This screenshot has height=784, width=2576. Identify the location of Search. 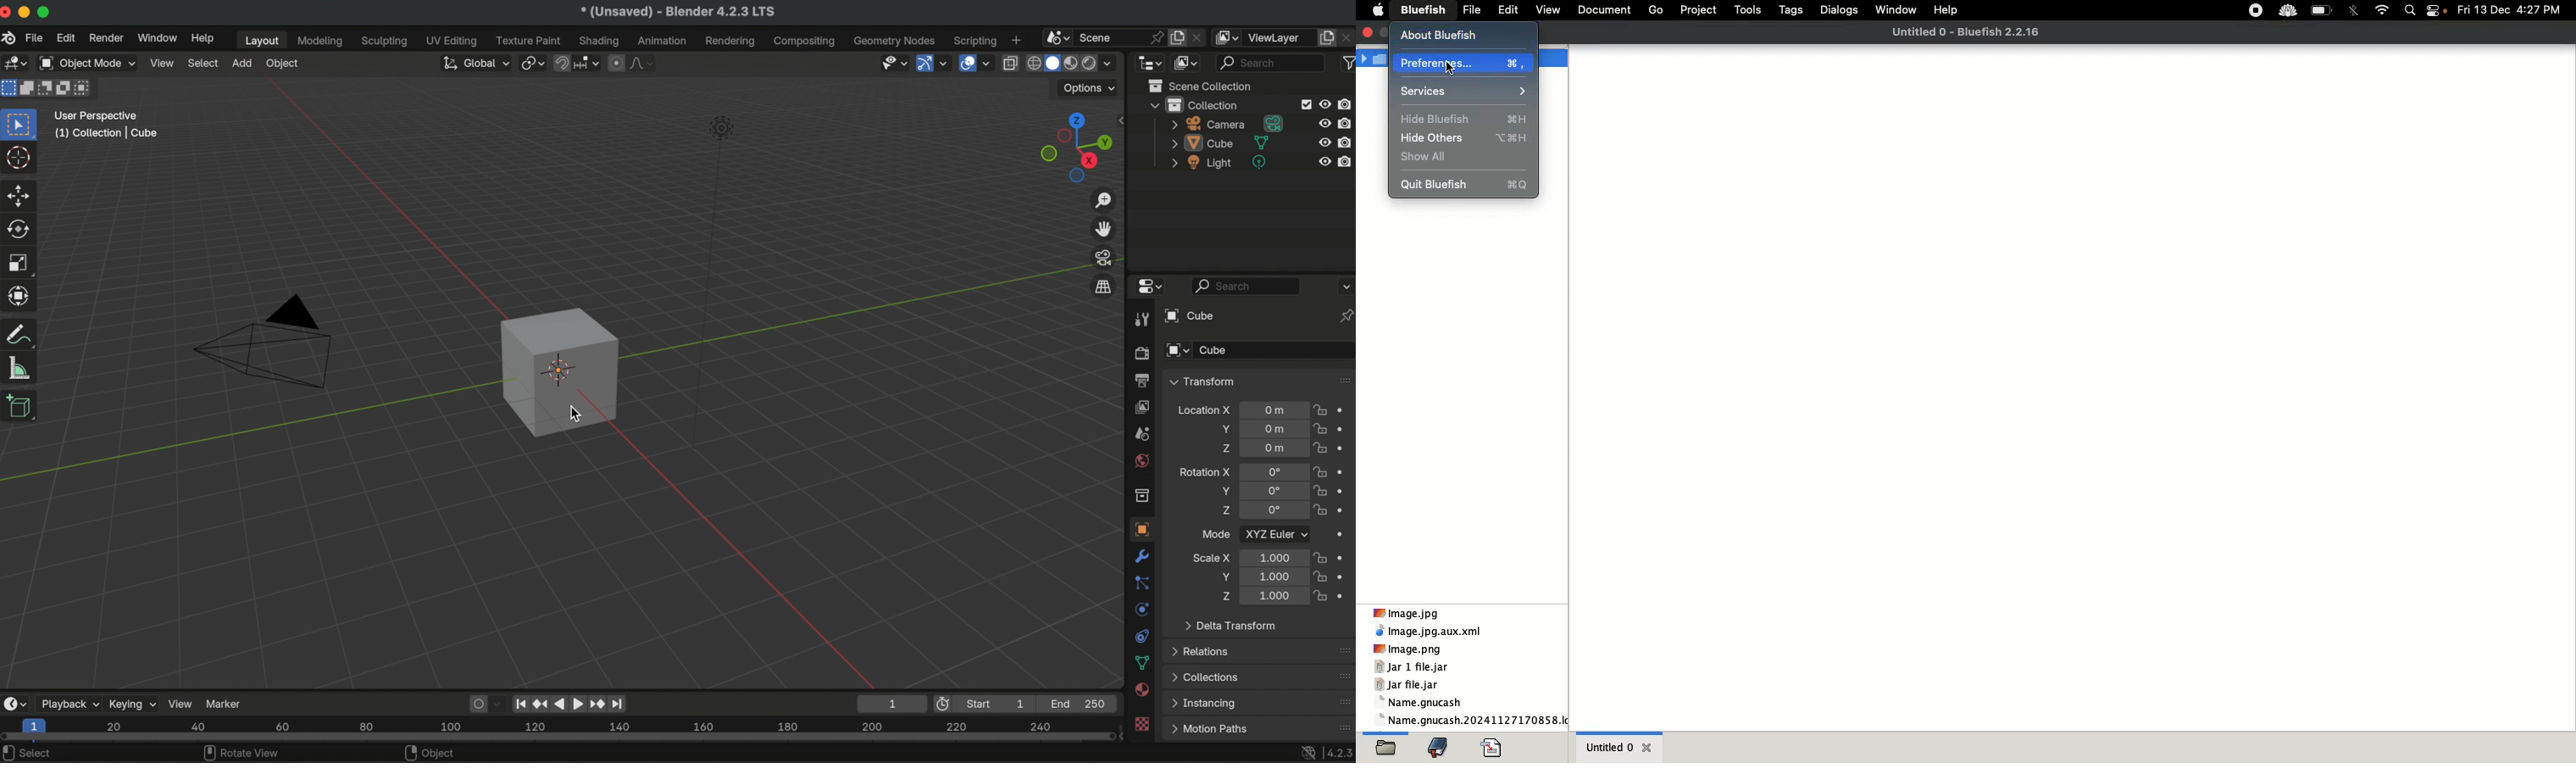
(2412, 11).